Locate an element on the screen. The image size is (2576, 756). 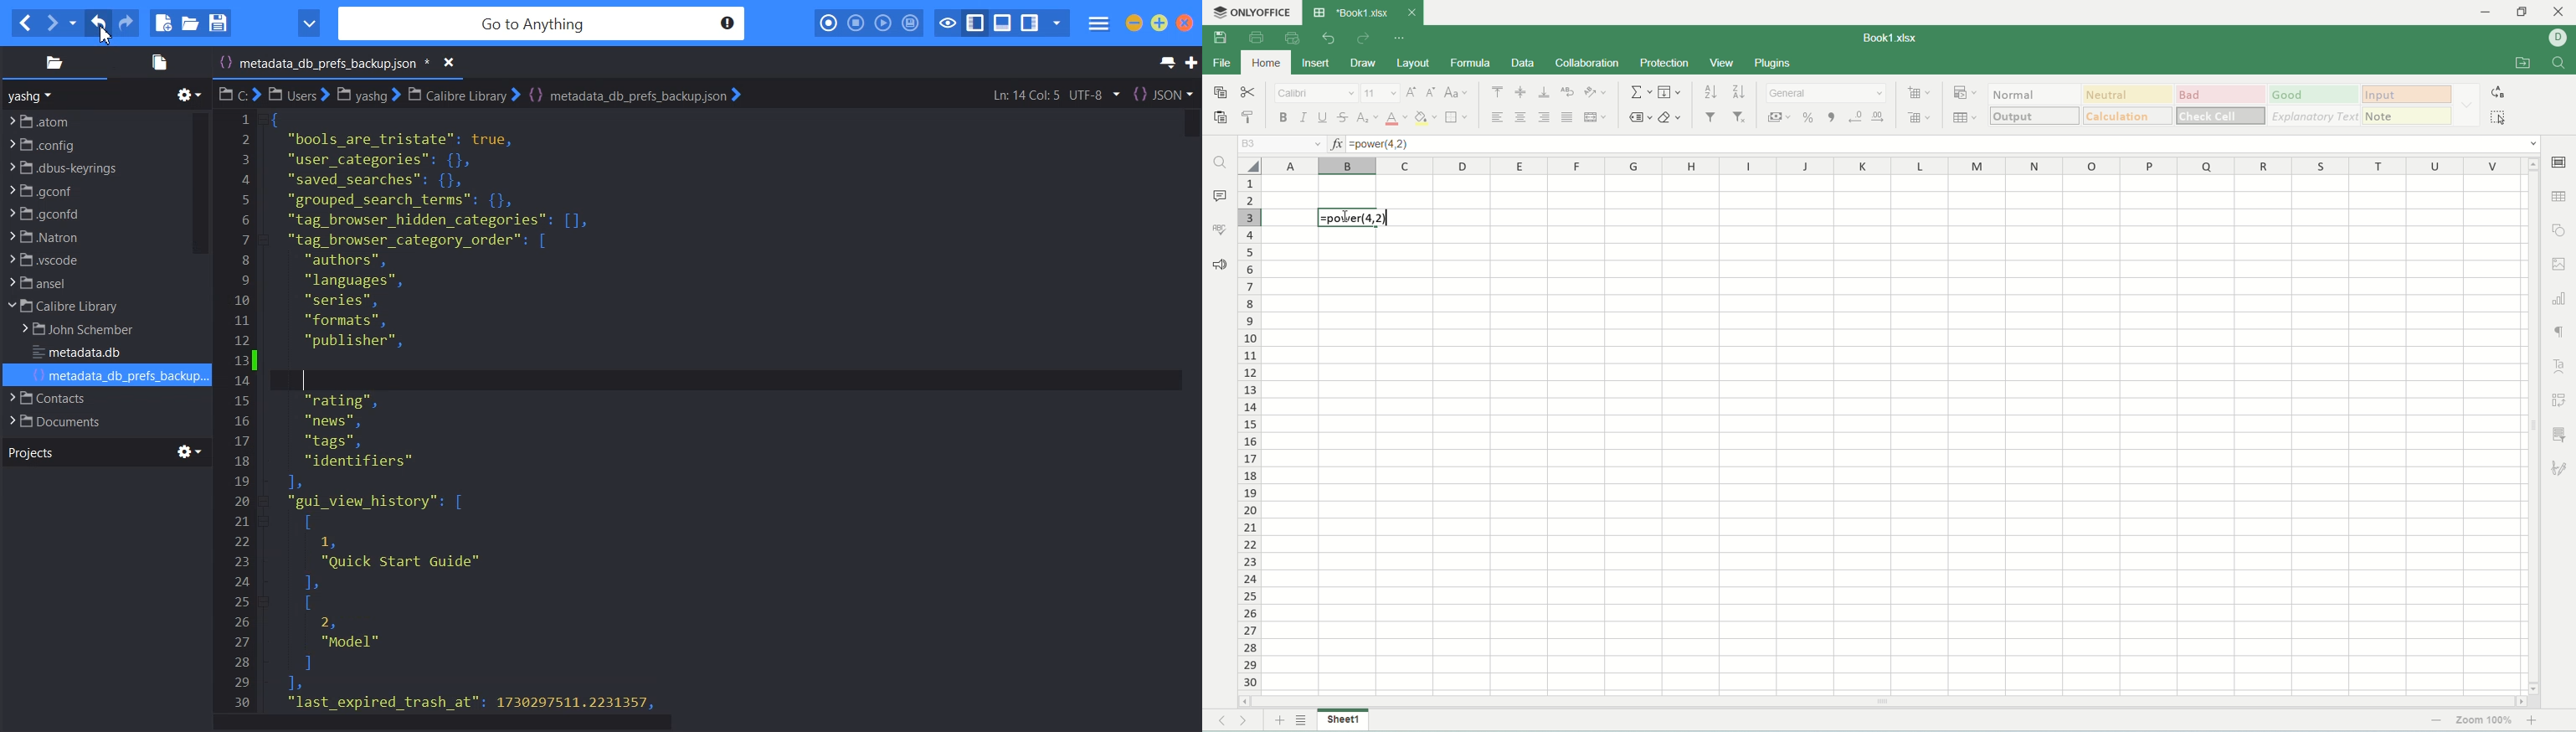
horizontal scroll bar is located at coordinates (1883, 700).